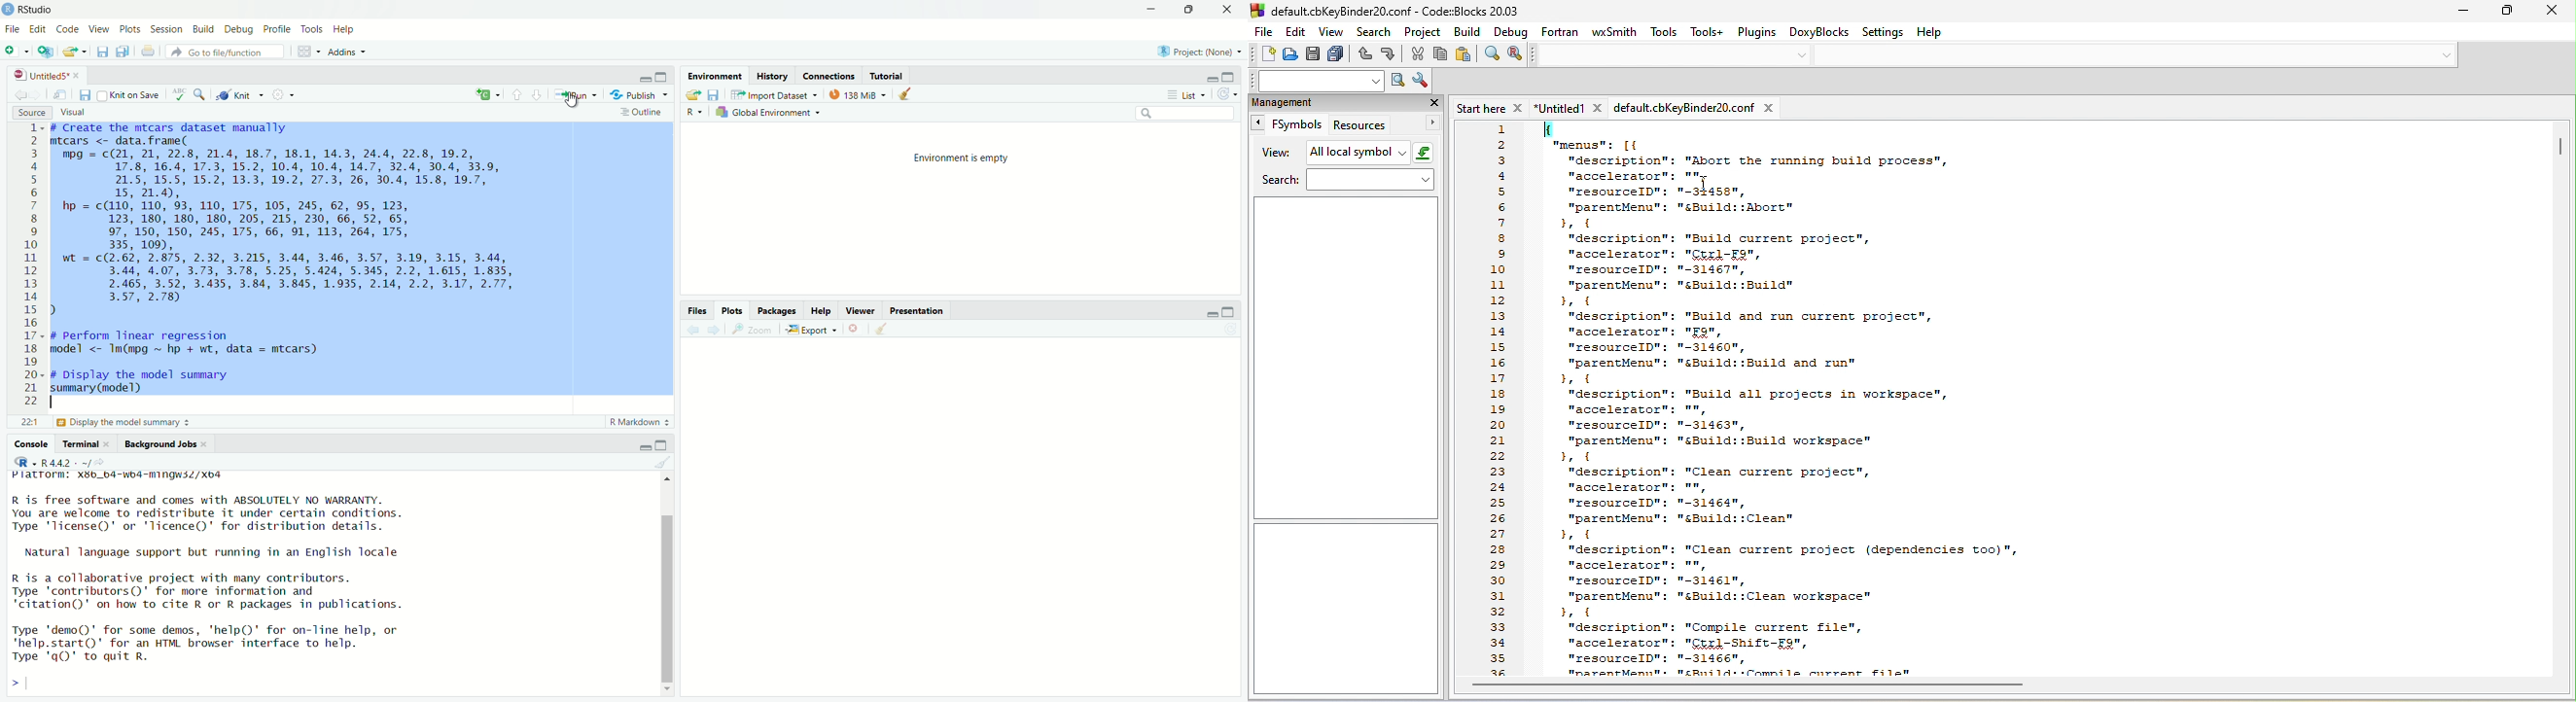  Describe the element at coordinates (1153, 9) in the screenshot. I see `minimize` at that location.